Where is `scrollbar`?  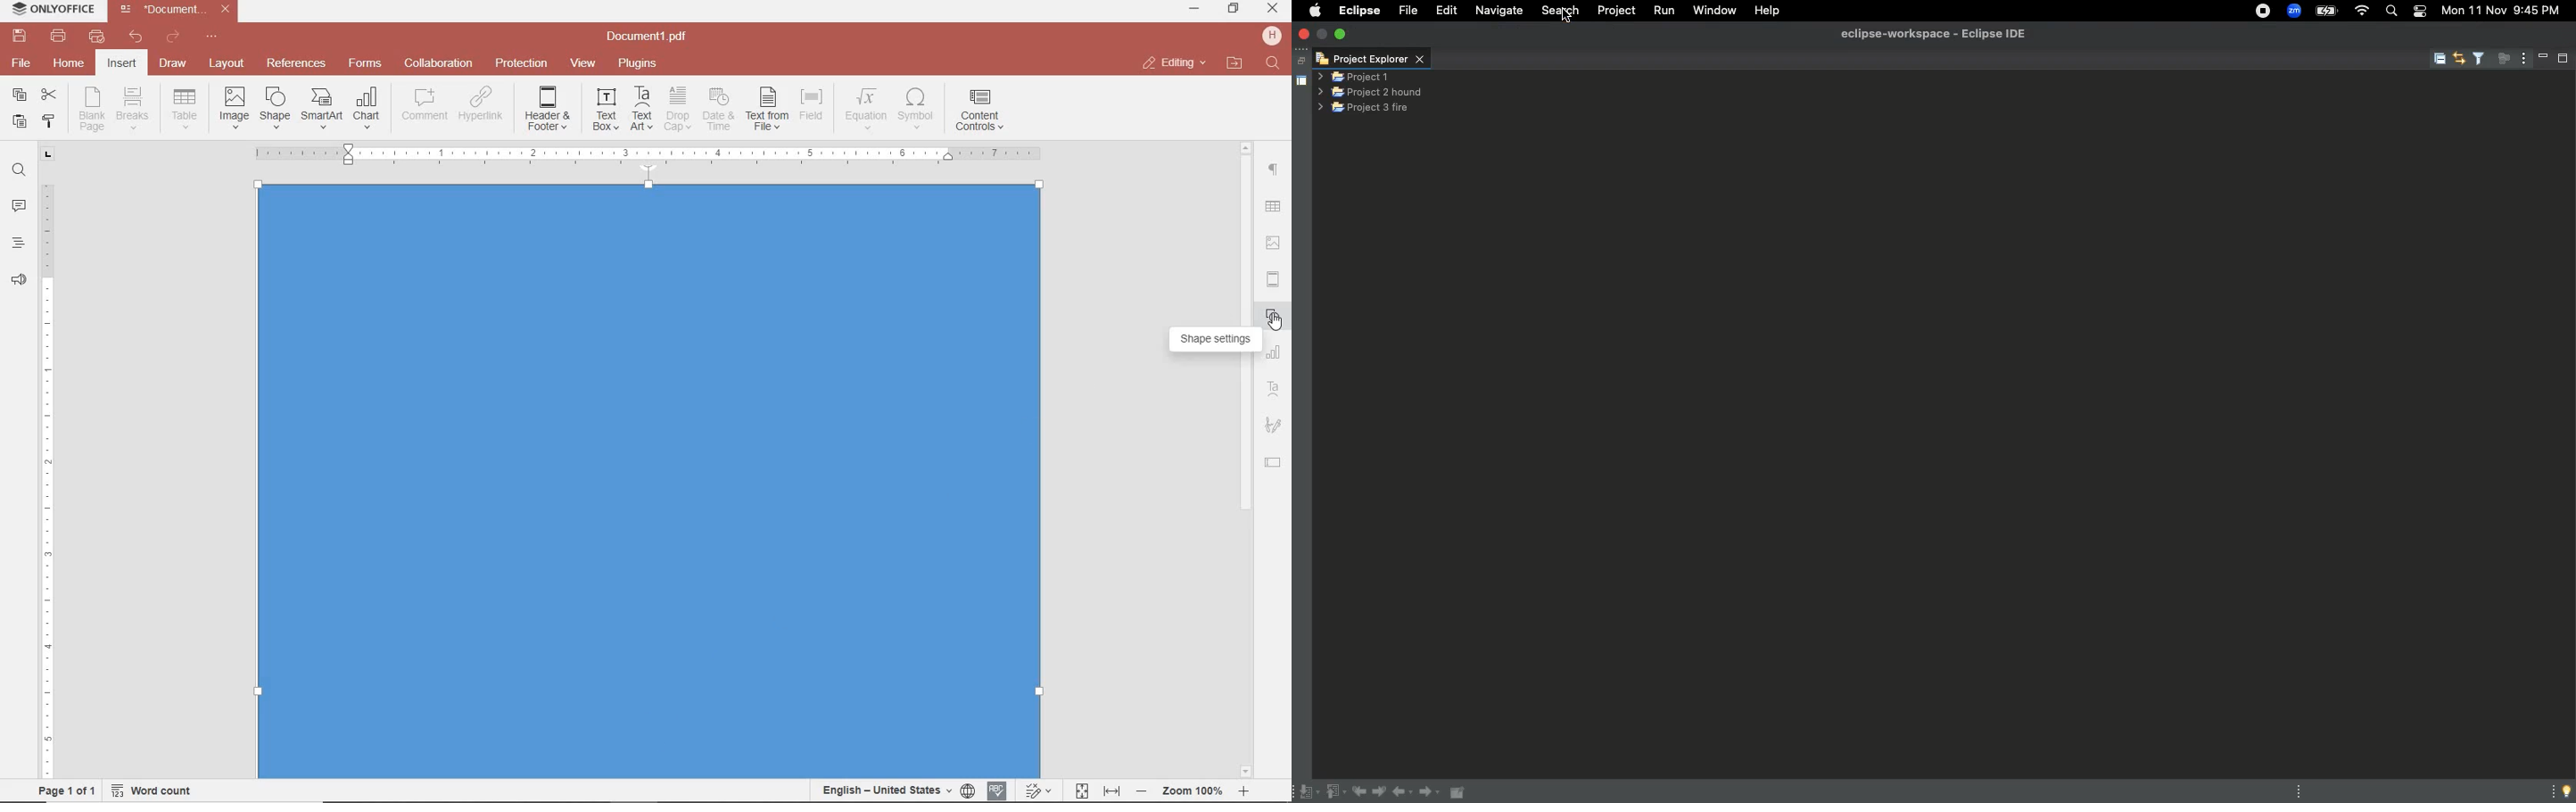 scrollbar is located at coordinates (1246, 585).